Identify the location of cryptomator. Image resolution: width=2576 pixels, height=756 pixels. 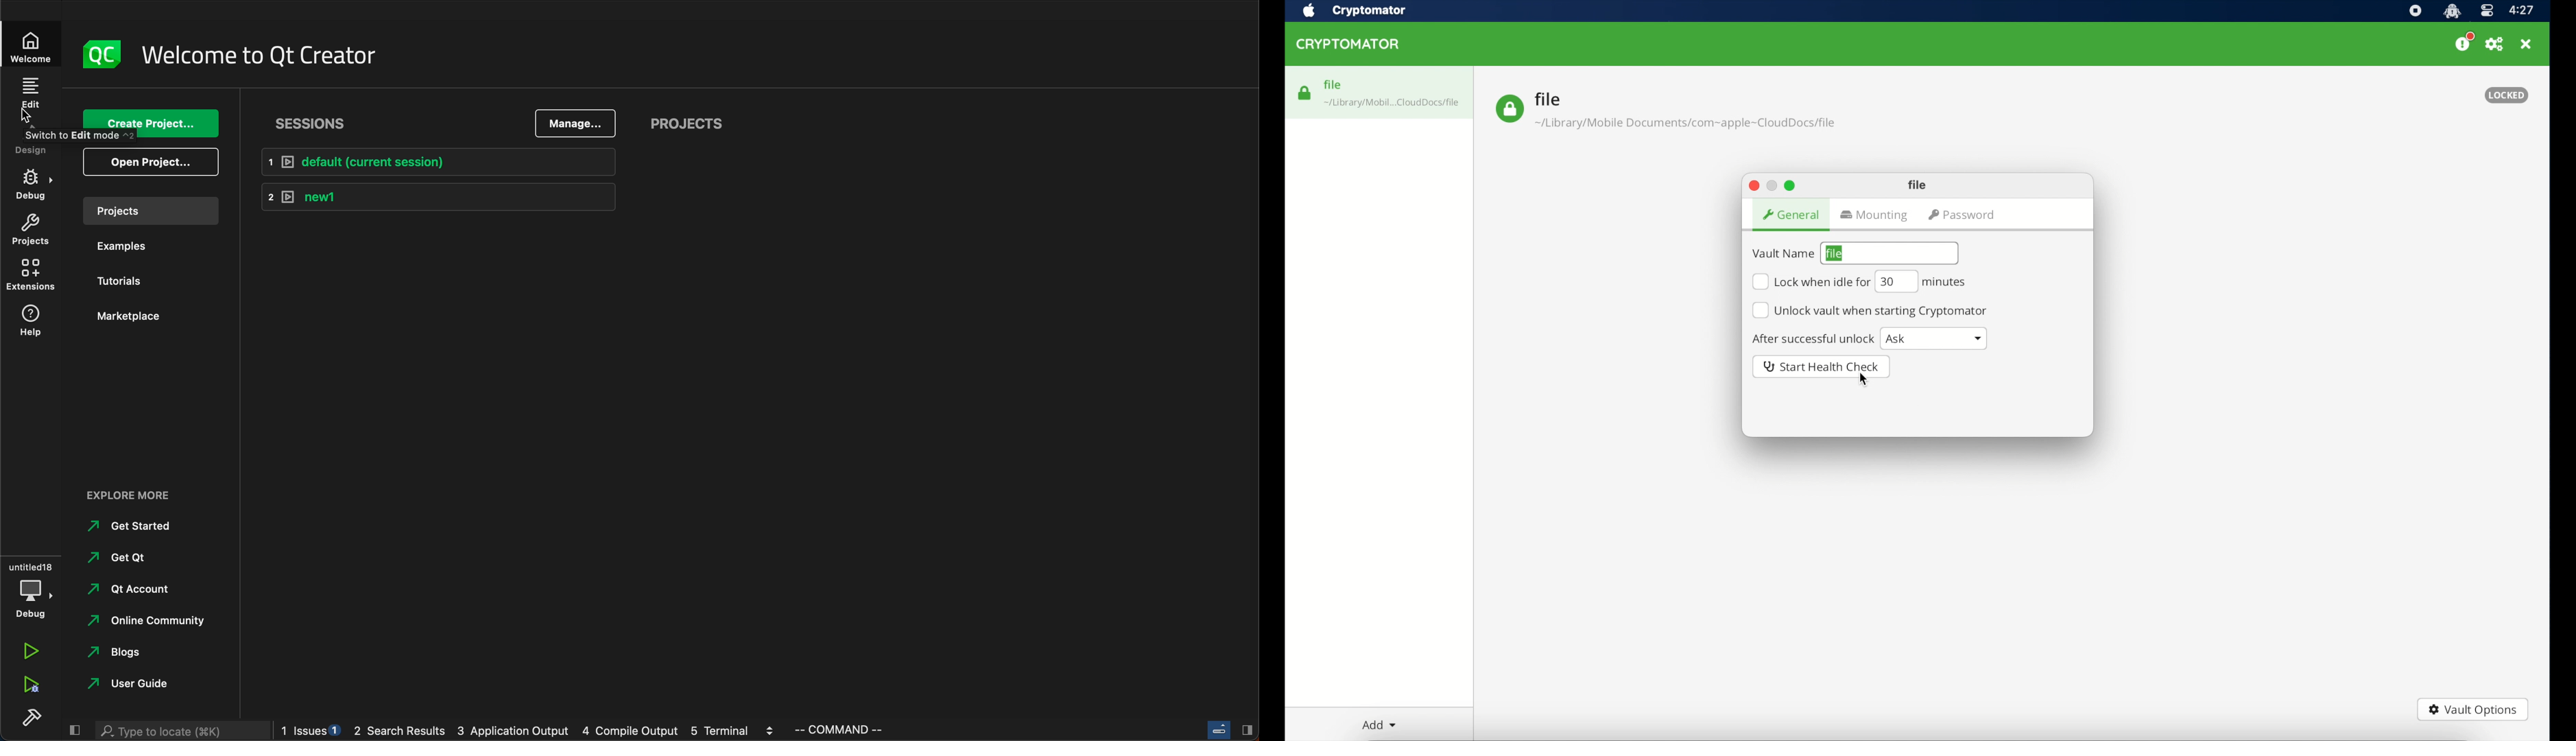
(1370, 10).